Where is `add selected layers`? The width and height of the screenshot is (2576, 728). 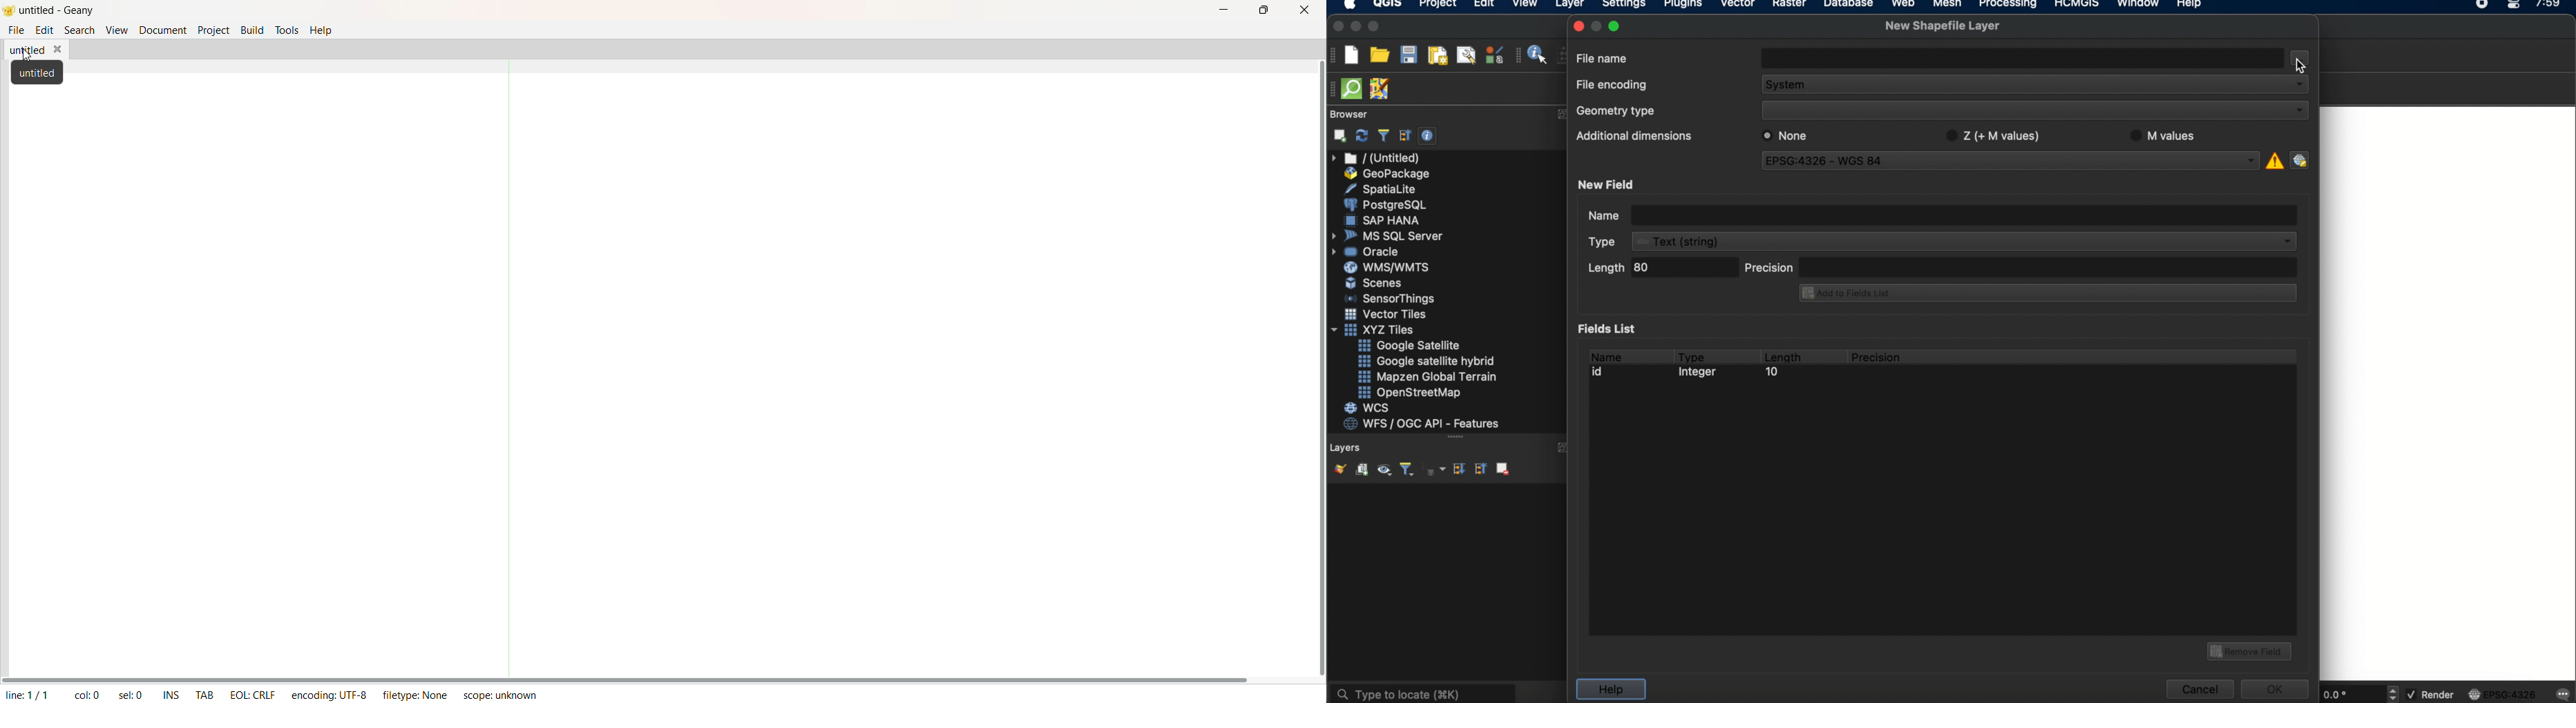 add selected layers is located at coordinates (1337, 135).